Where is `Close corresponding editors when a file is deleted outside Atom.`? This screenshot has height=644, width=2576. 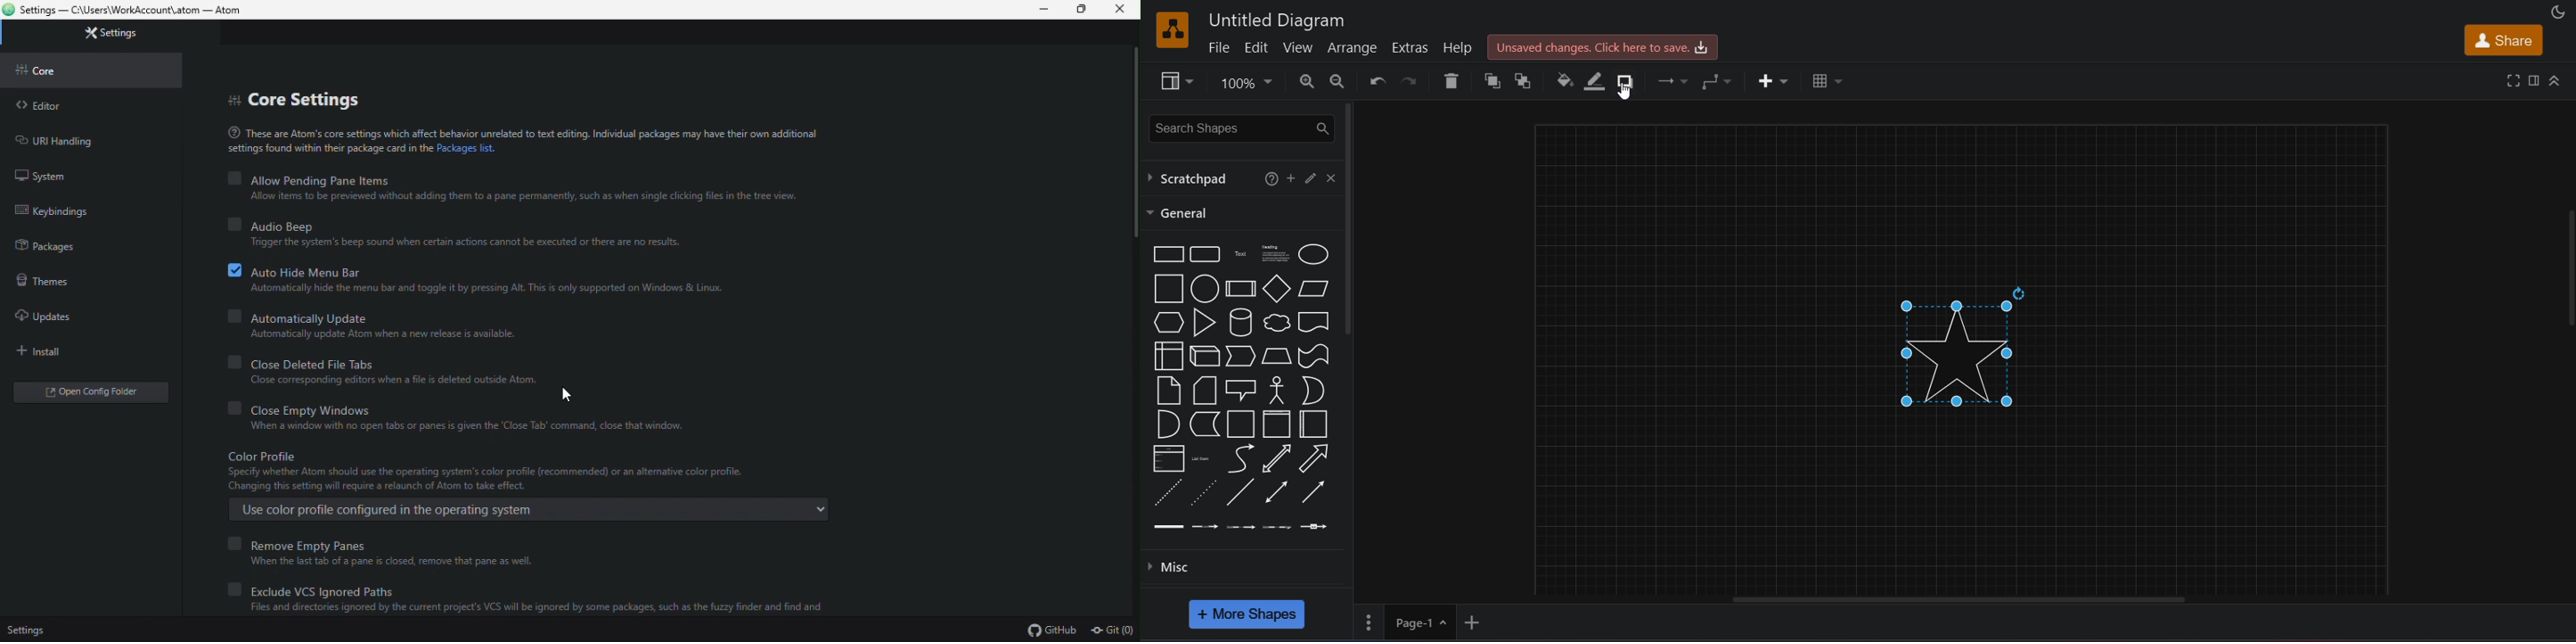 Close corresponding editors when a file is deleted outside Atom. is located at coordinates (388, 382).